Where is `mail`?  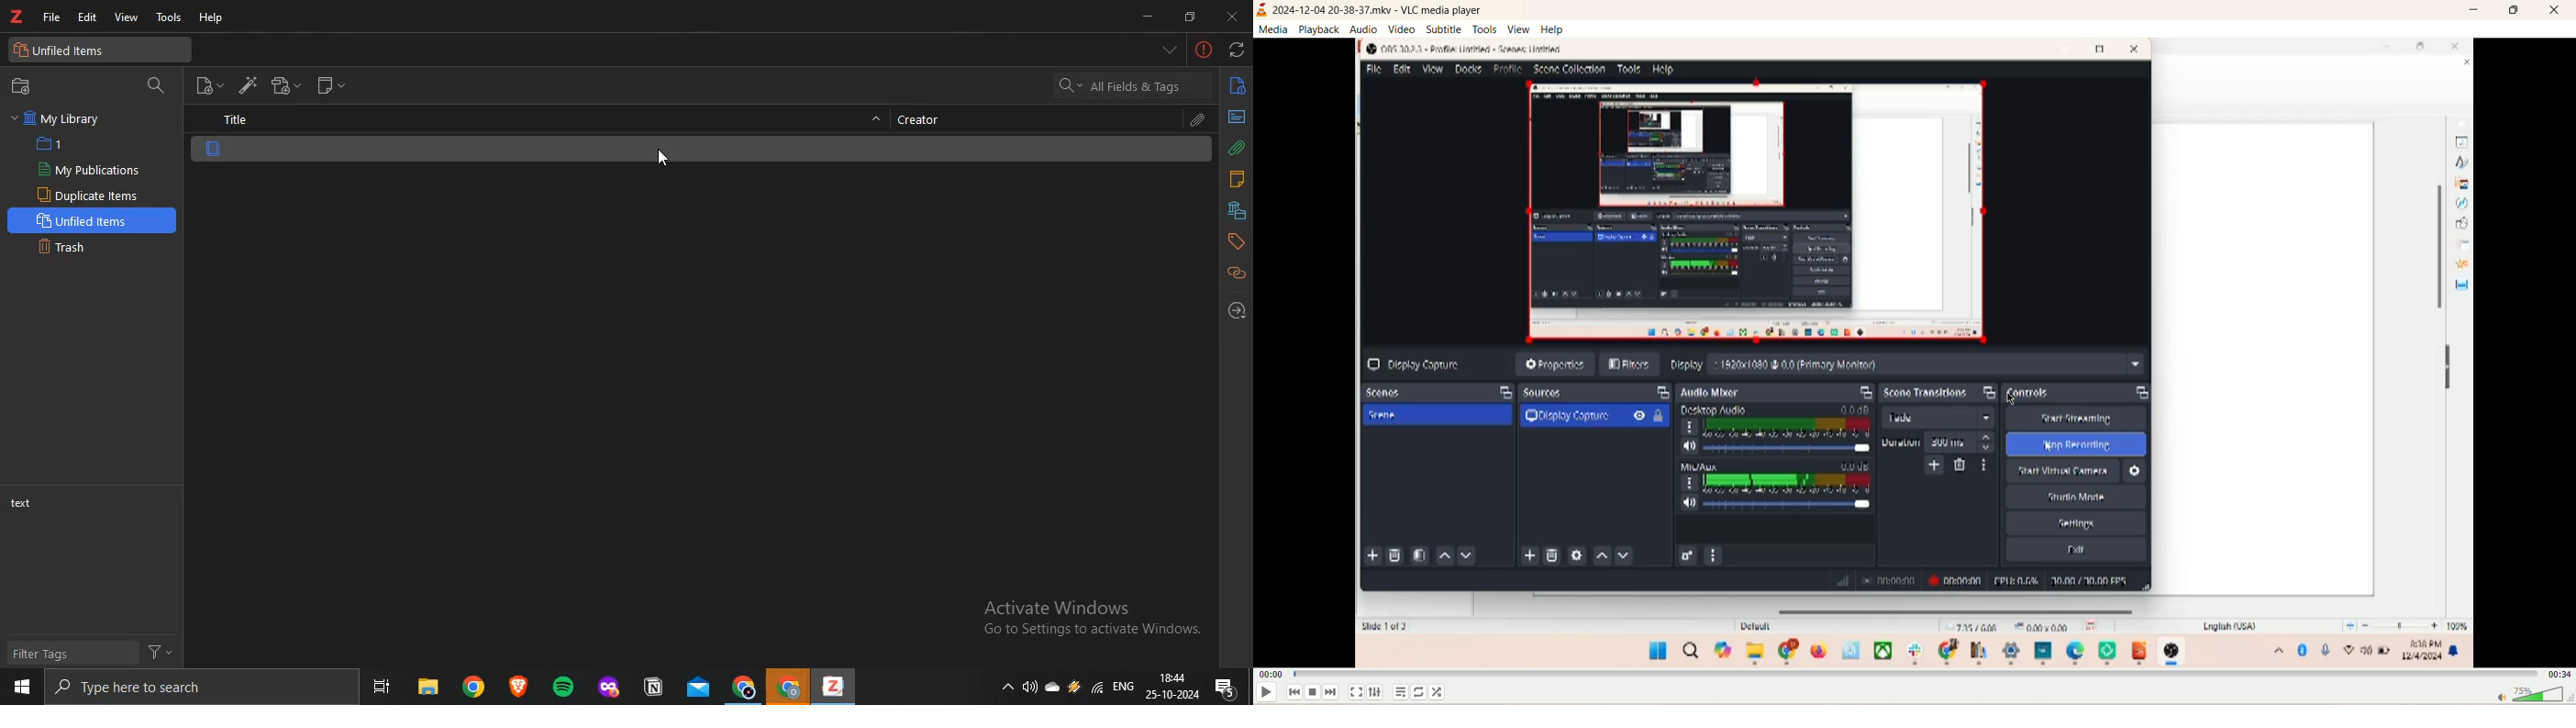
mail is located at coordinates (694, 687).